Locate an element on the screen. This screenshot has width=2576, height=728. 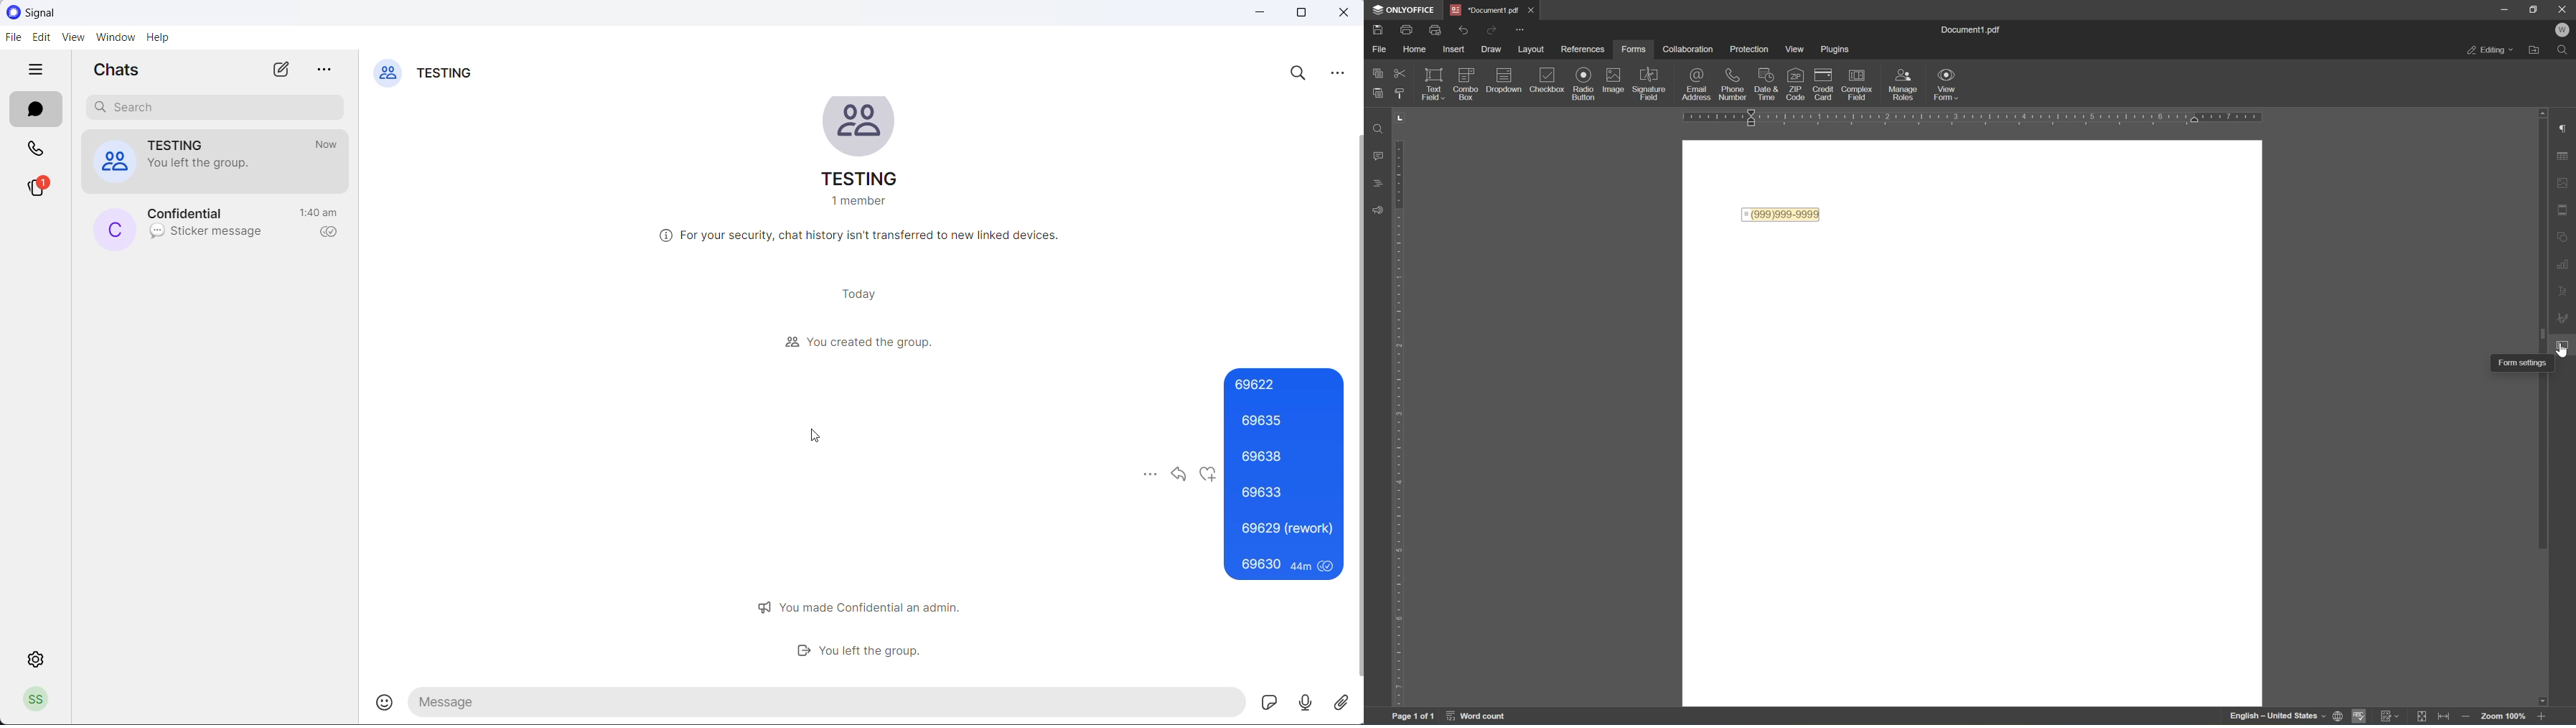
calls is located at coordinates (37, 151).